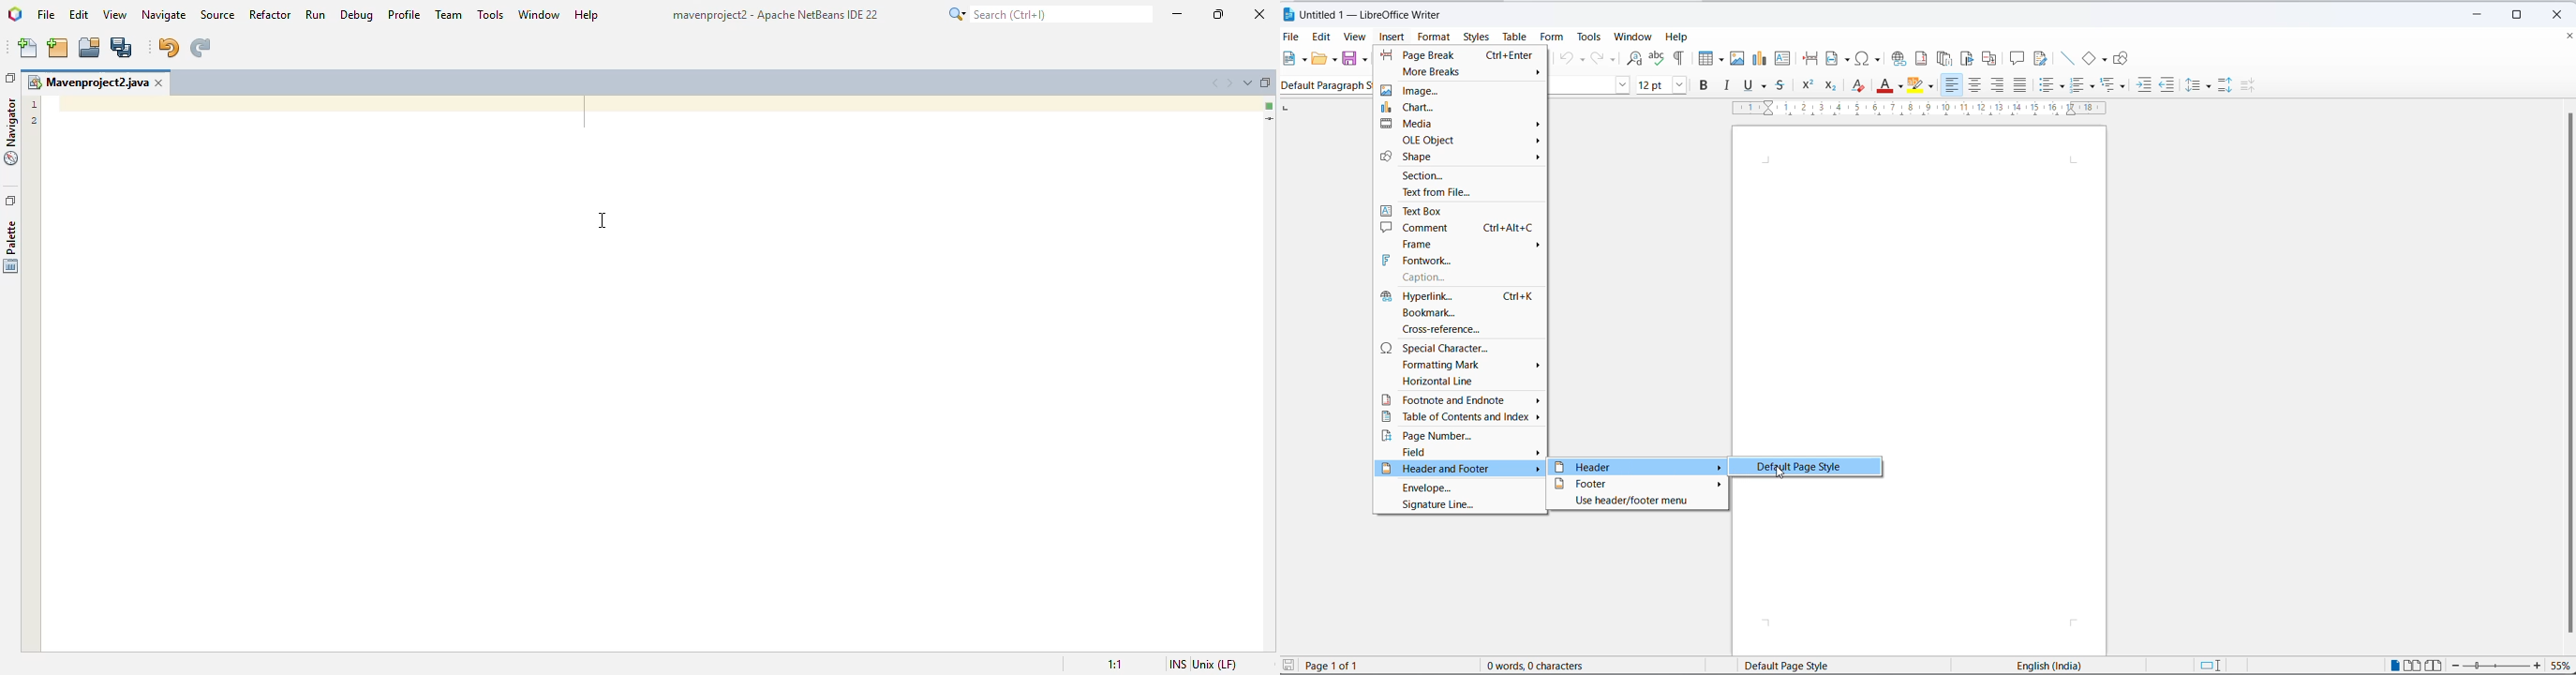 This screenshot has width=2576, height=700. Describe the element at coordinates (1680, 58) in the screenshot. I see `toggle formatting marks` at that location.